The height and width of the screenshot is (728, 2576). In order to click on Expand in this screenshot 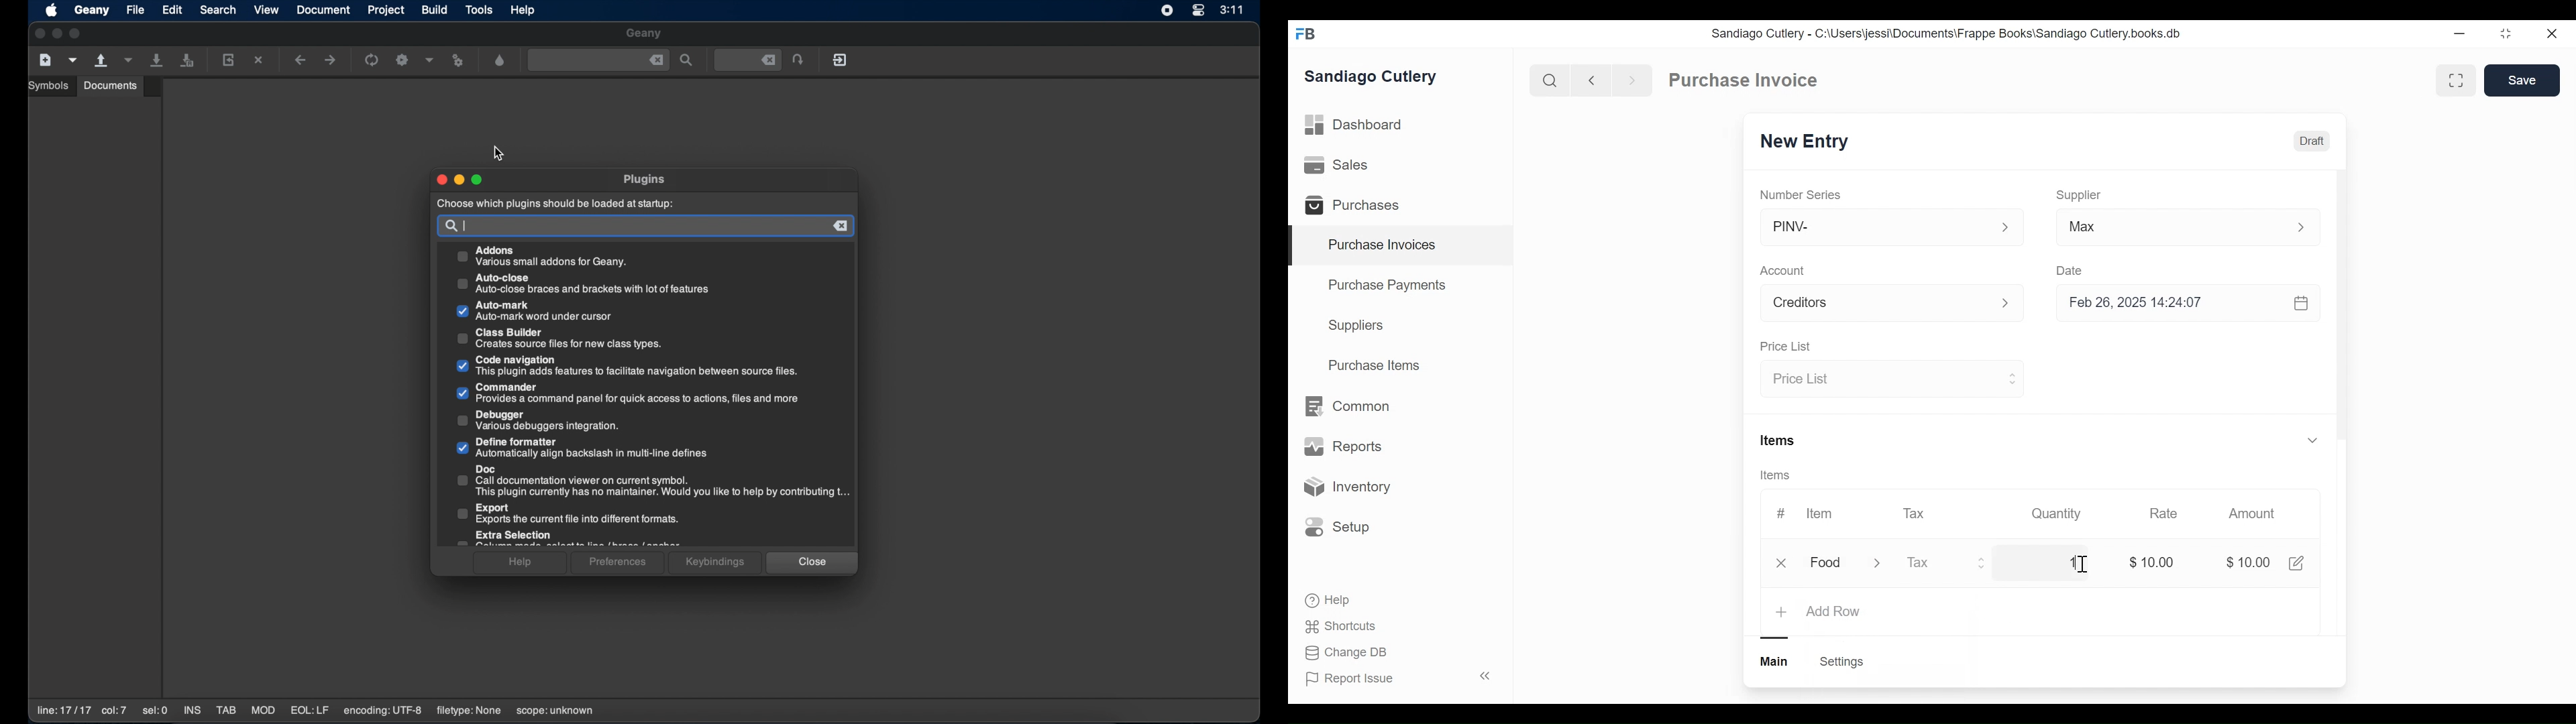, I will do `click(2006, 228)`.